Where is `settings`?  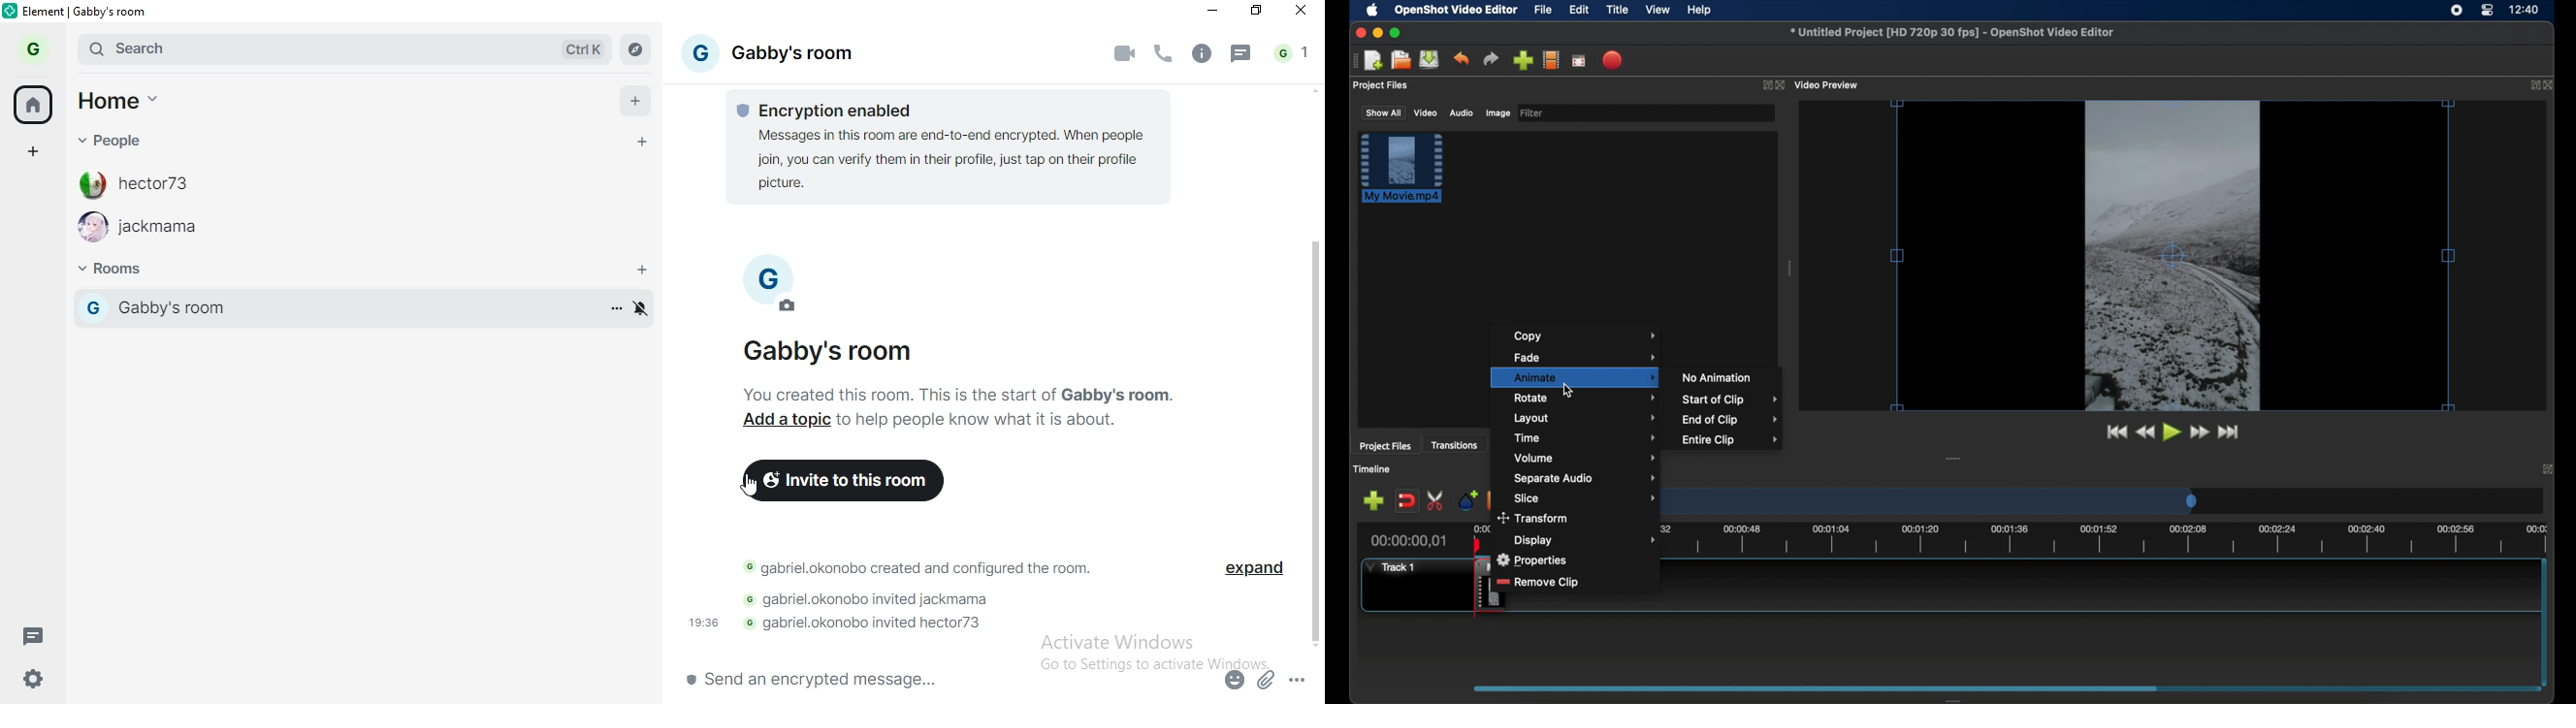 settings is located at coordinates (33, 680).